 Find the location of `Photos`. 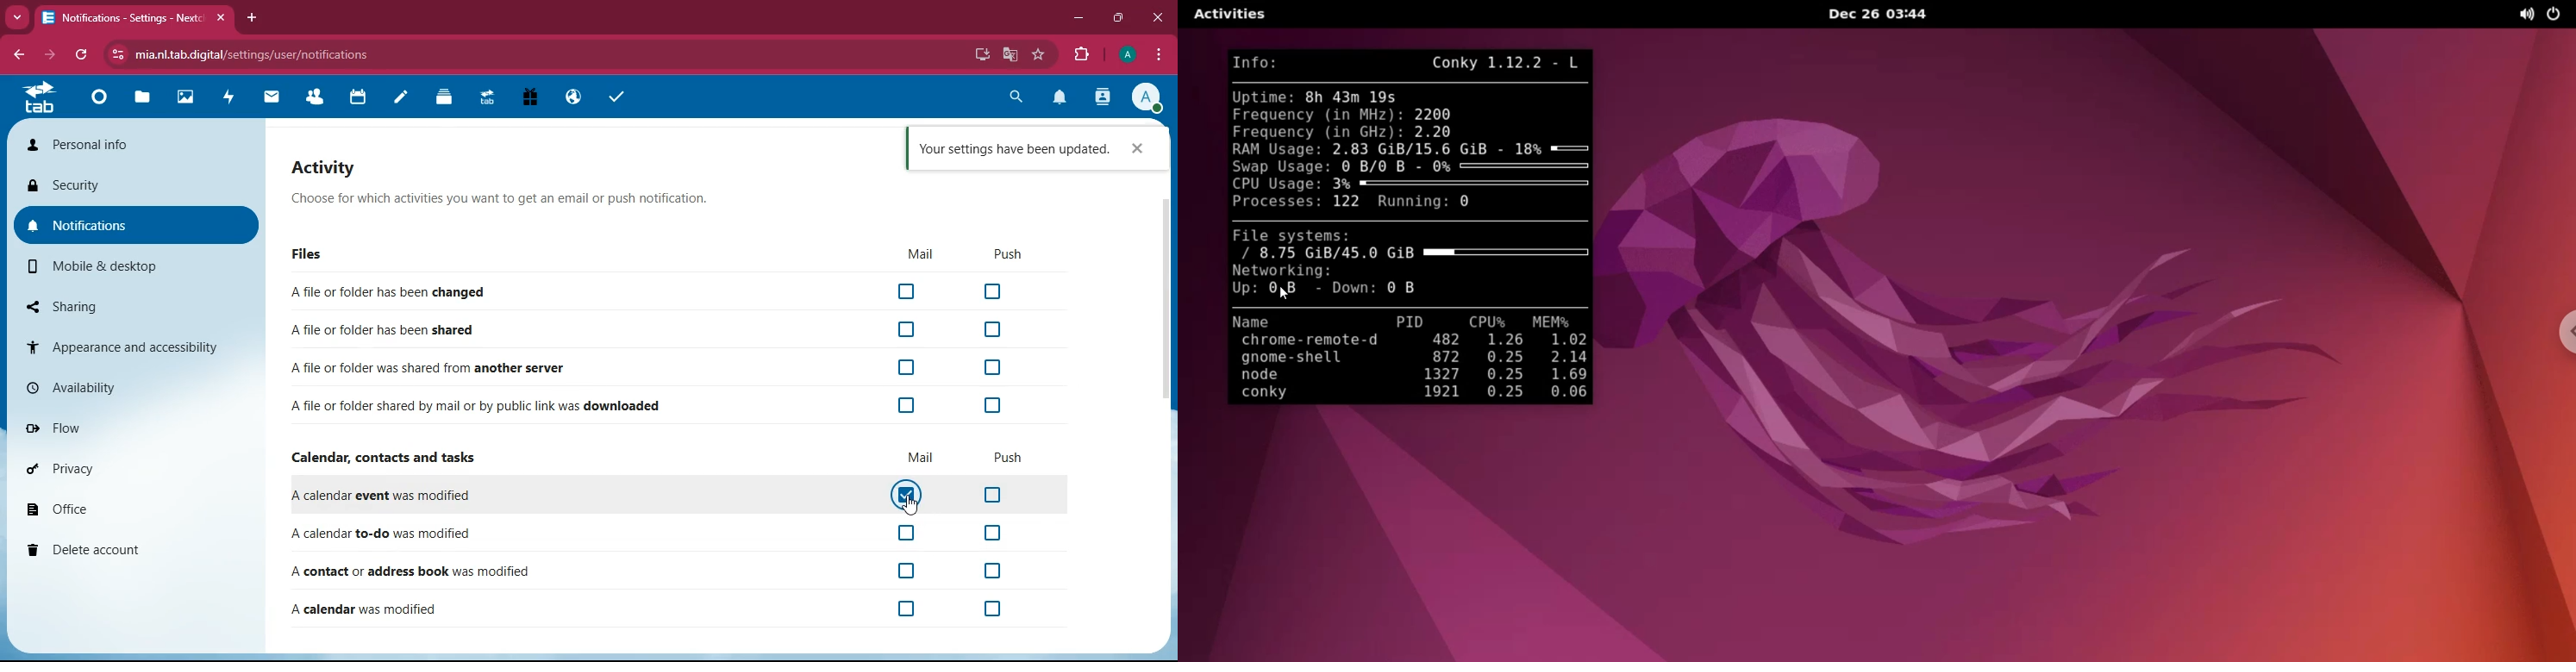

Photos is located at coordinates (186, 98).